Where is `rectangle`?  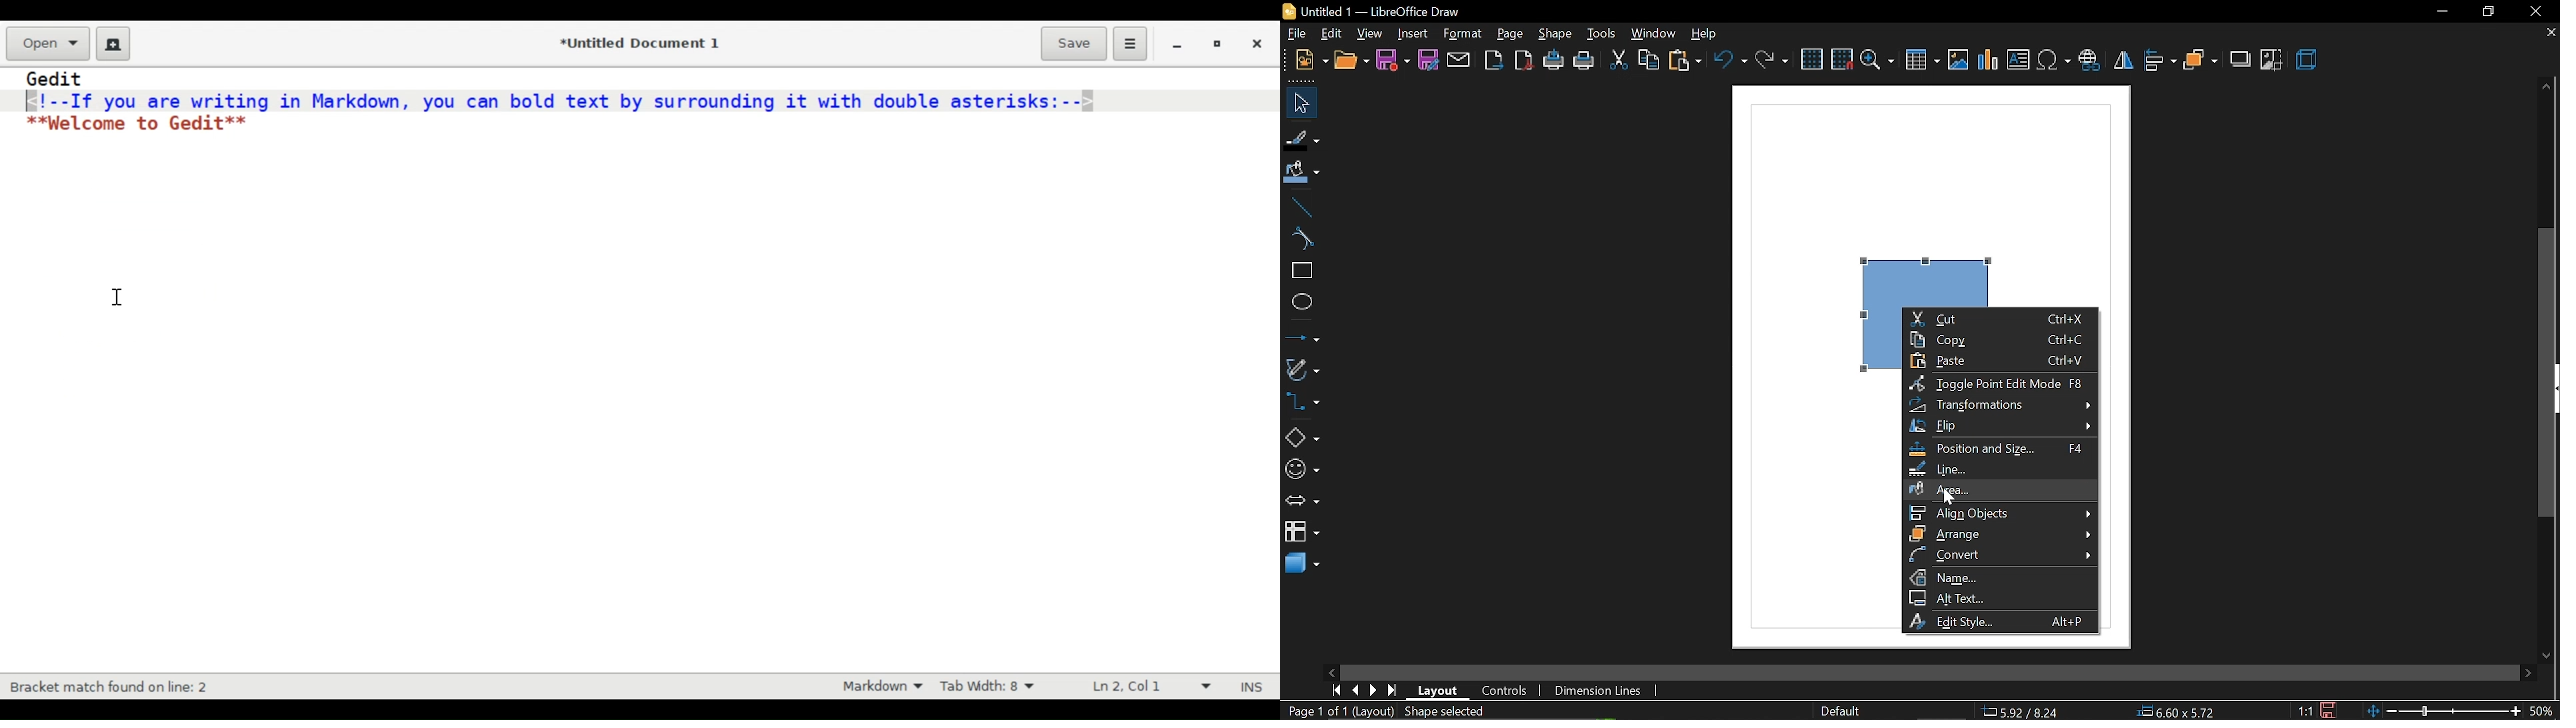 rectangle is located at coordinates (1299, 271).